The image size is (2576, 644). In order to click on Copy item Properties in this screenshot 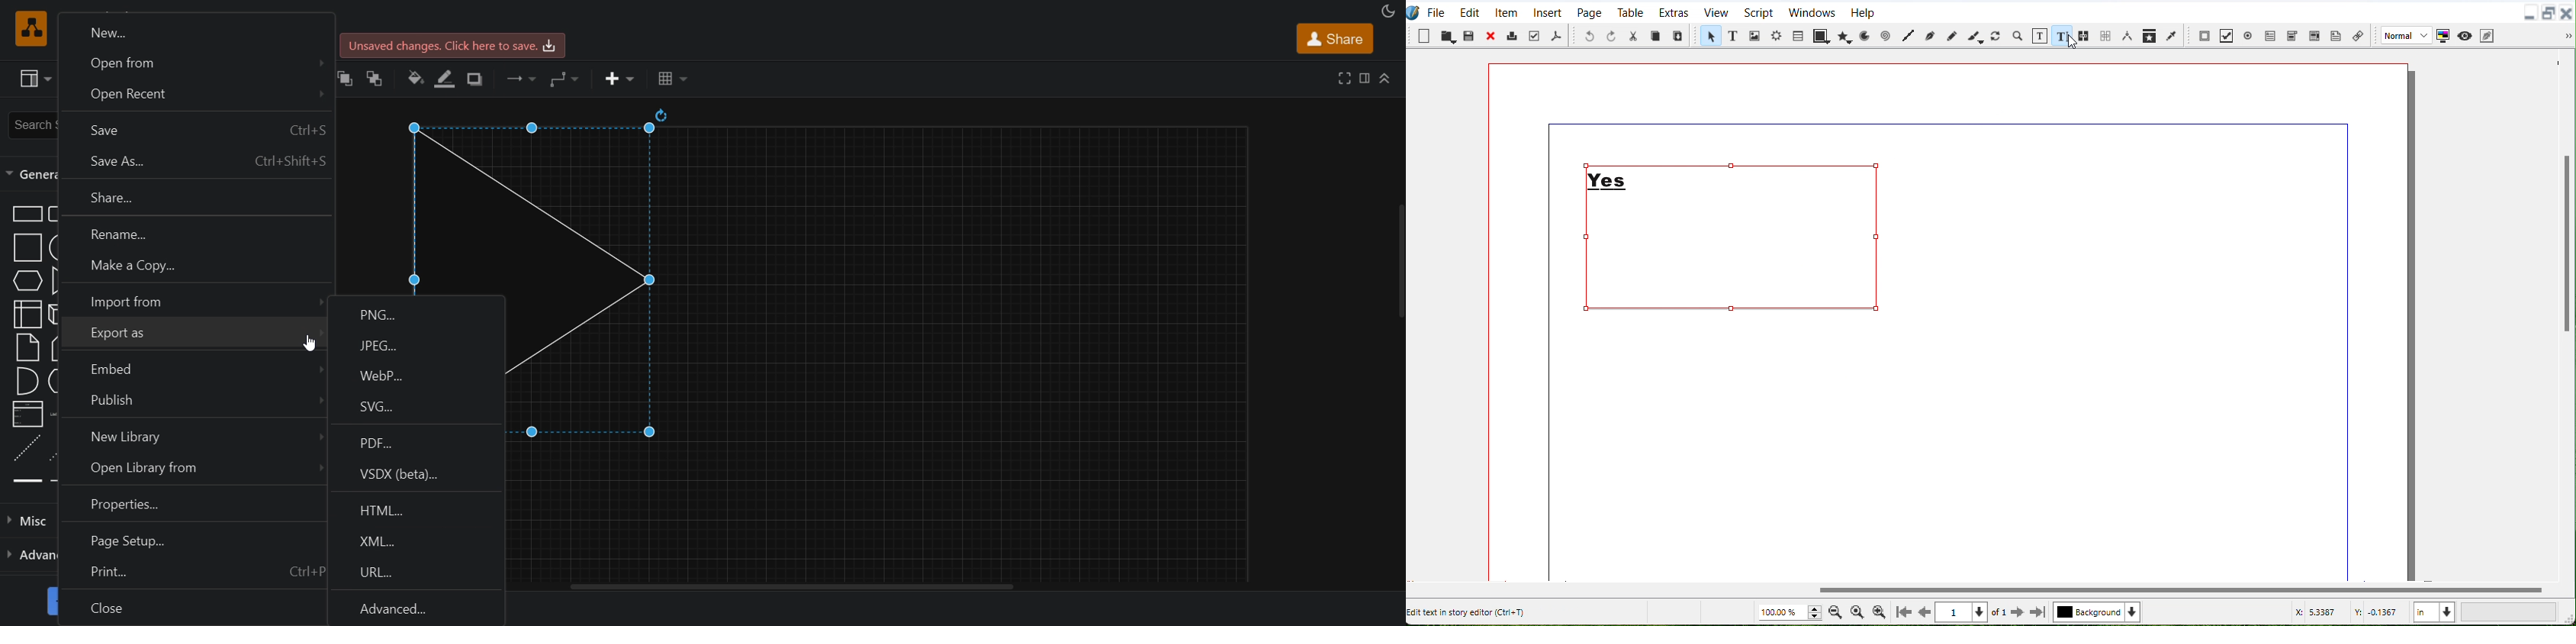, I will do `click(2150, 35)`.